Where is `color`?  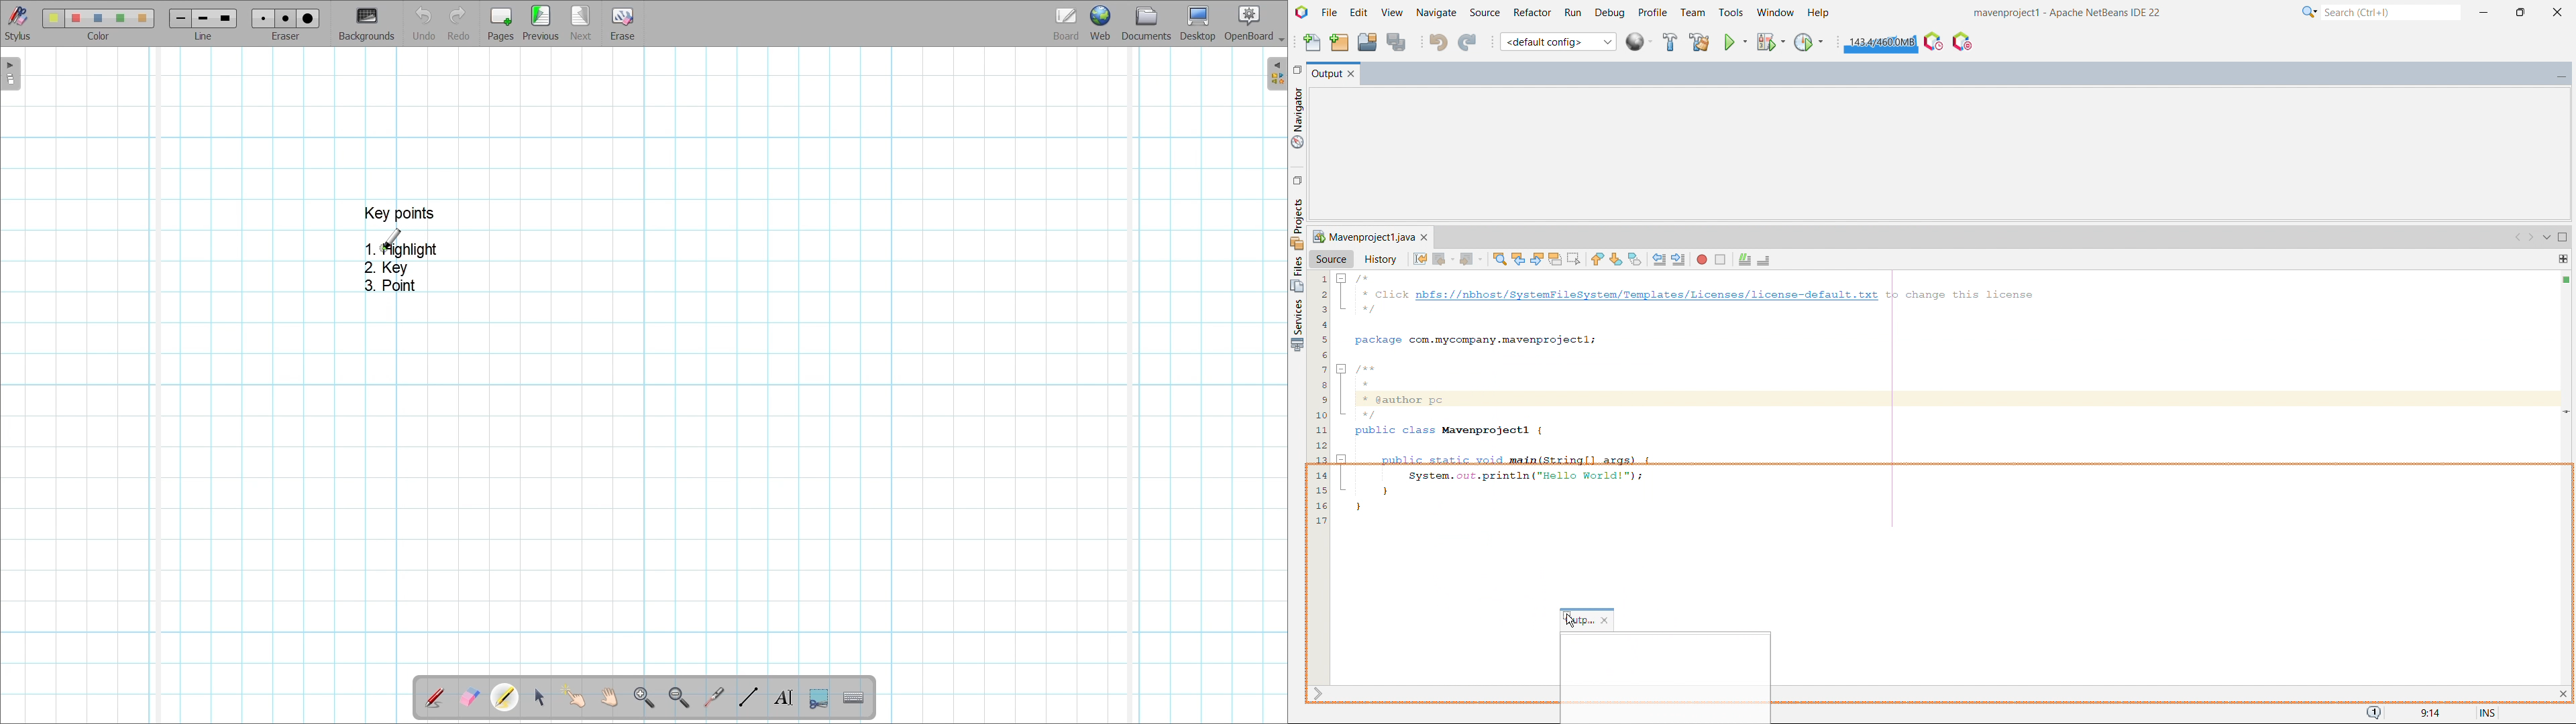
color is located at coordinates (95, 36).